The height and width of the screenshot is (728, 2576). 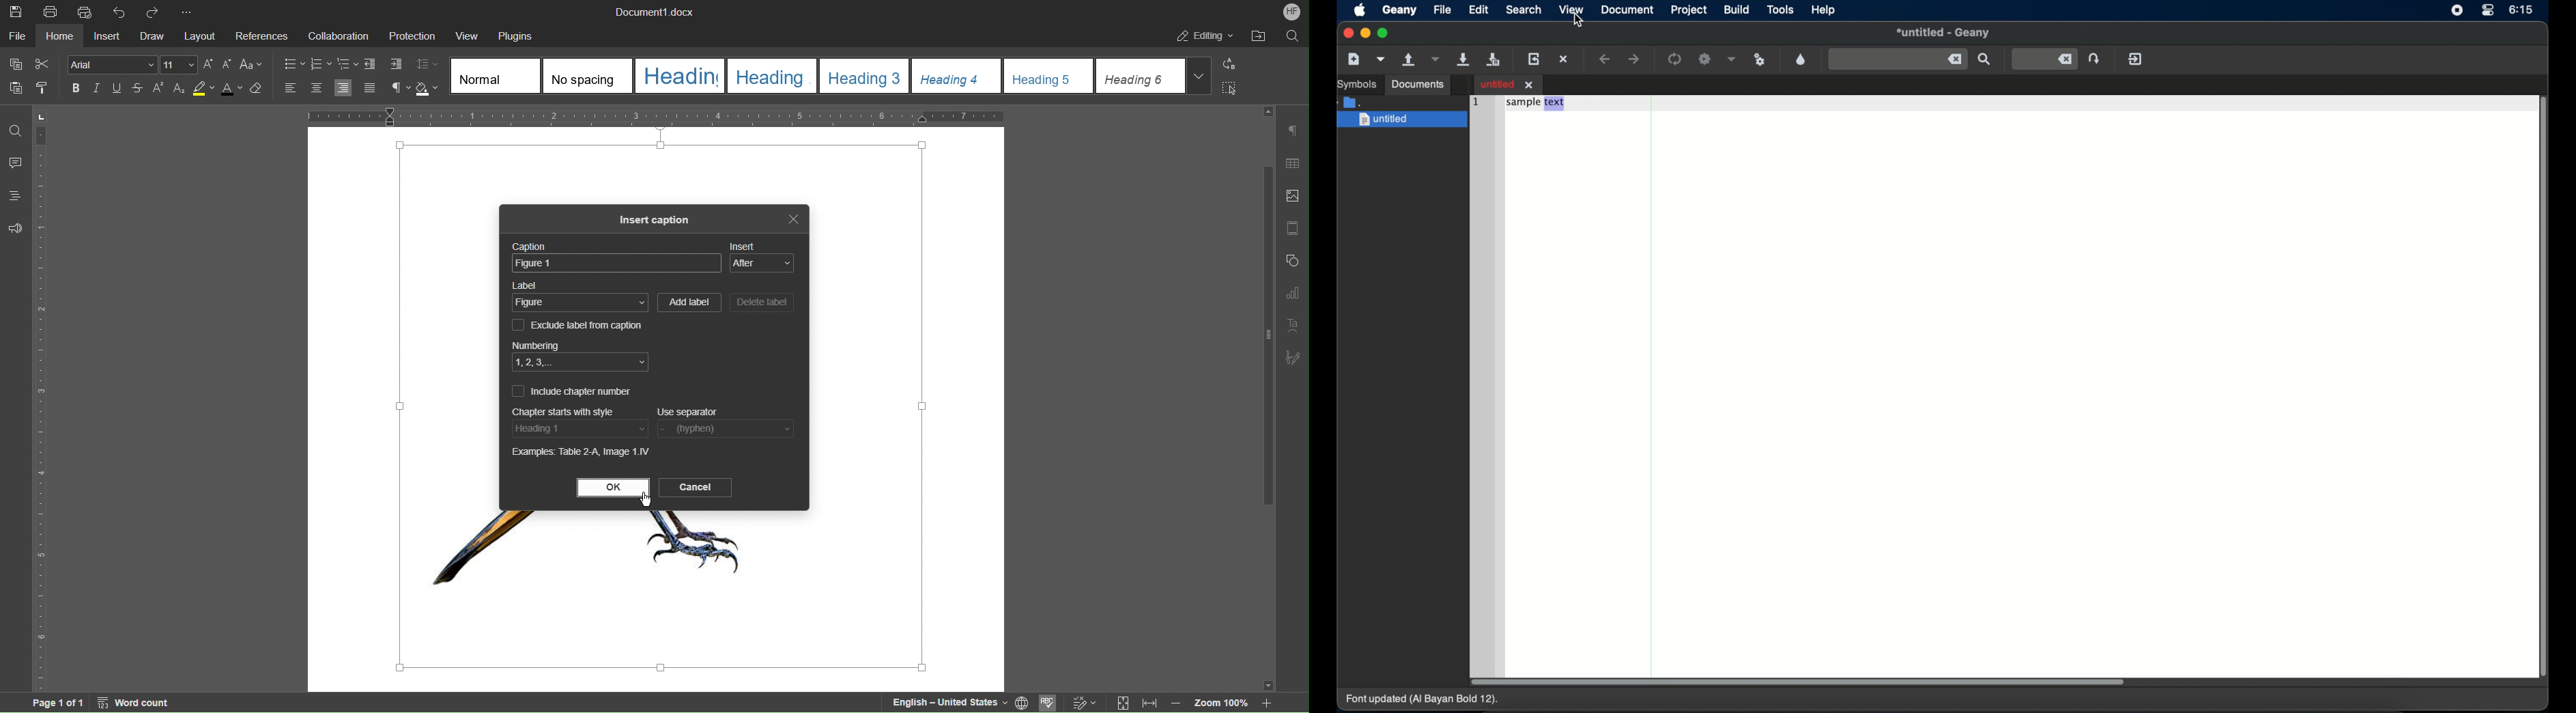 What do you see at coordinates (43, 87) in the screenshot?
I see `Copy Style` at bounding box center [43, 87].